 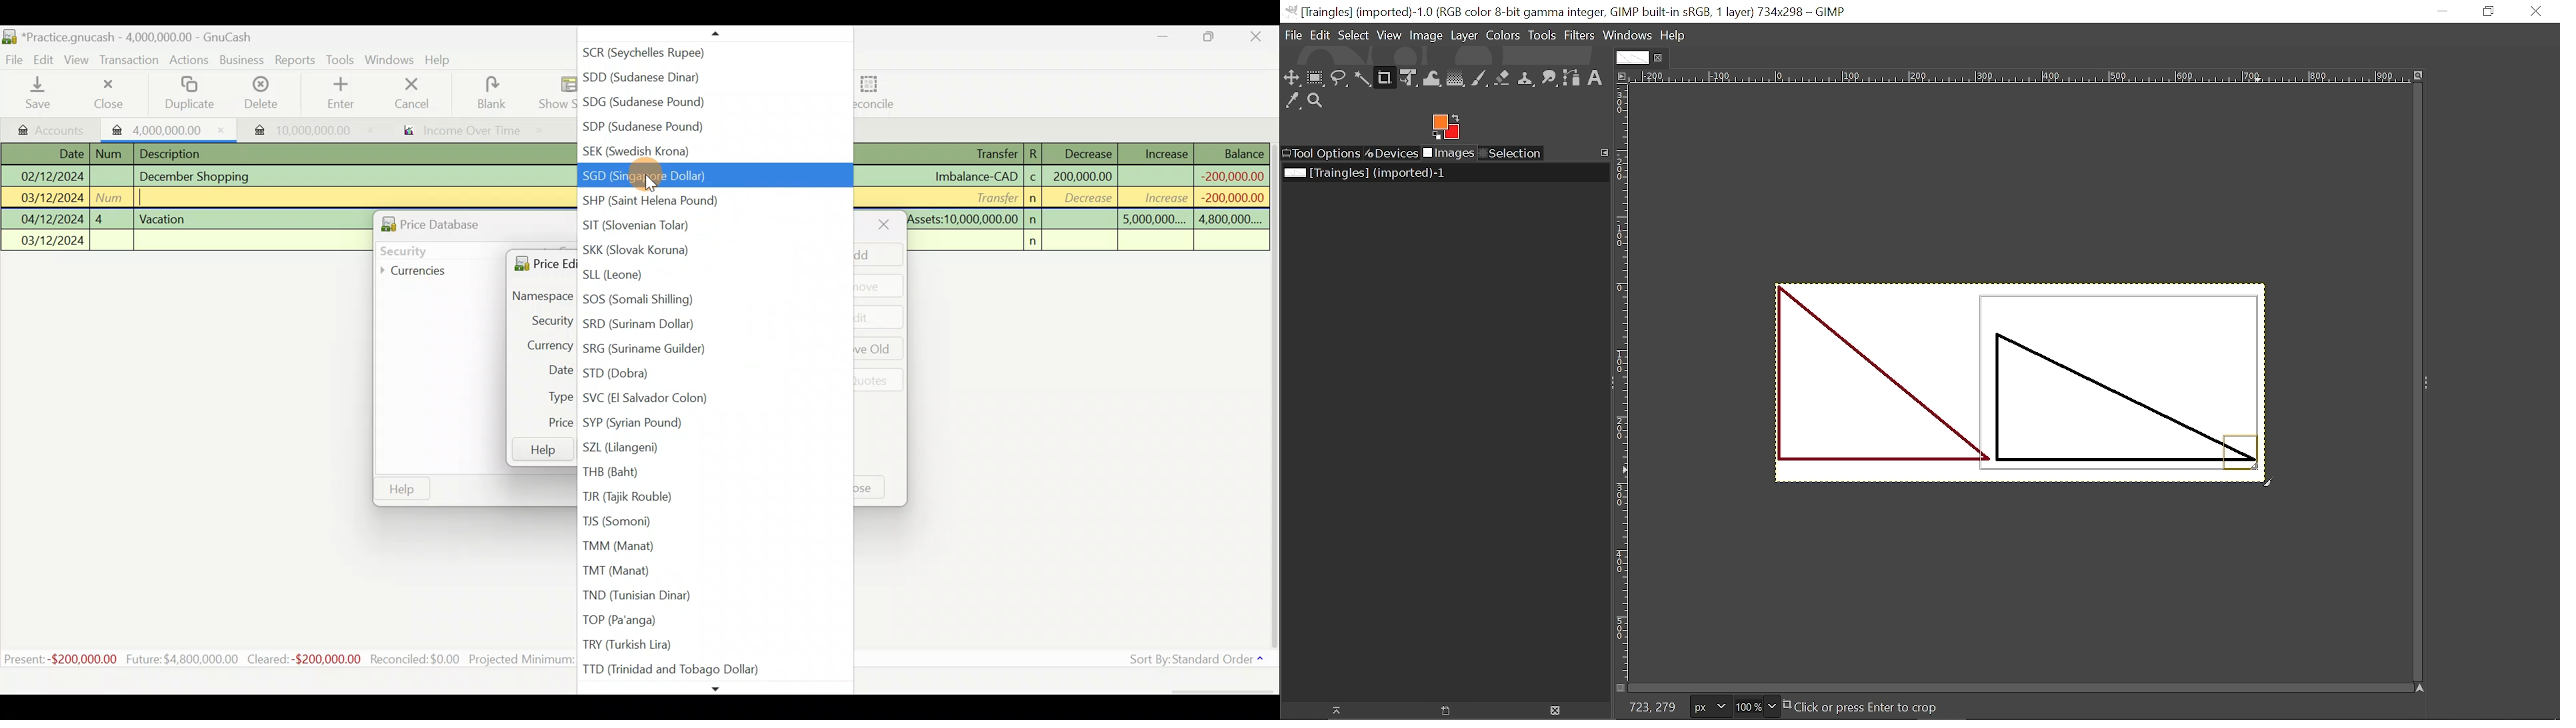 I want to click on image, so click(x=1850, y=389).